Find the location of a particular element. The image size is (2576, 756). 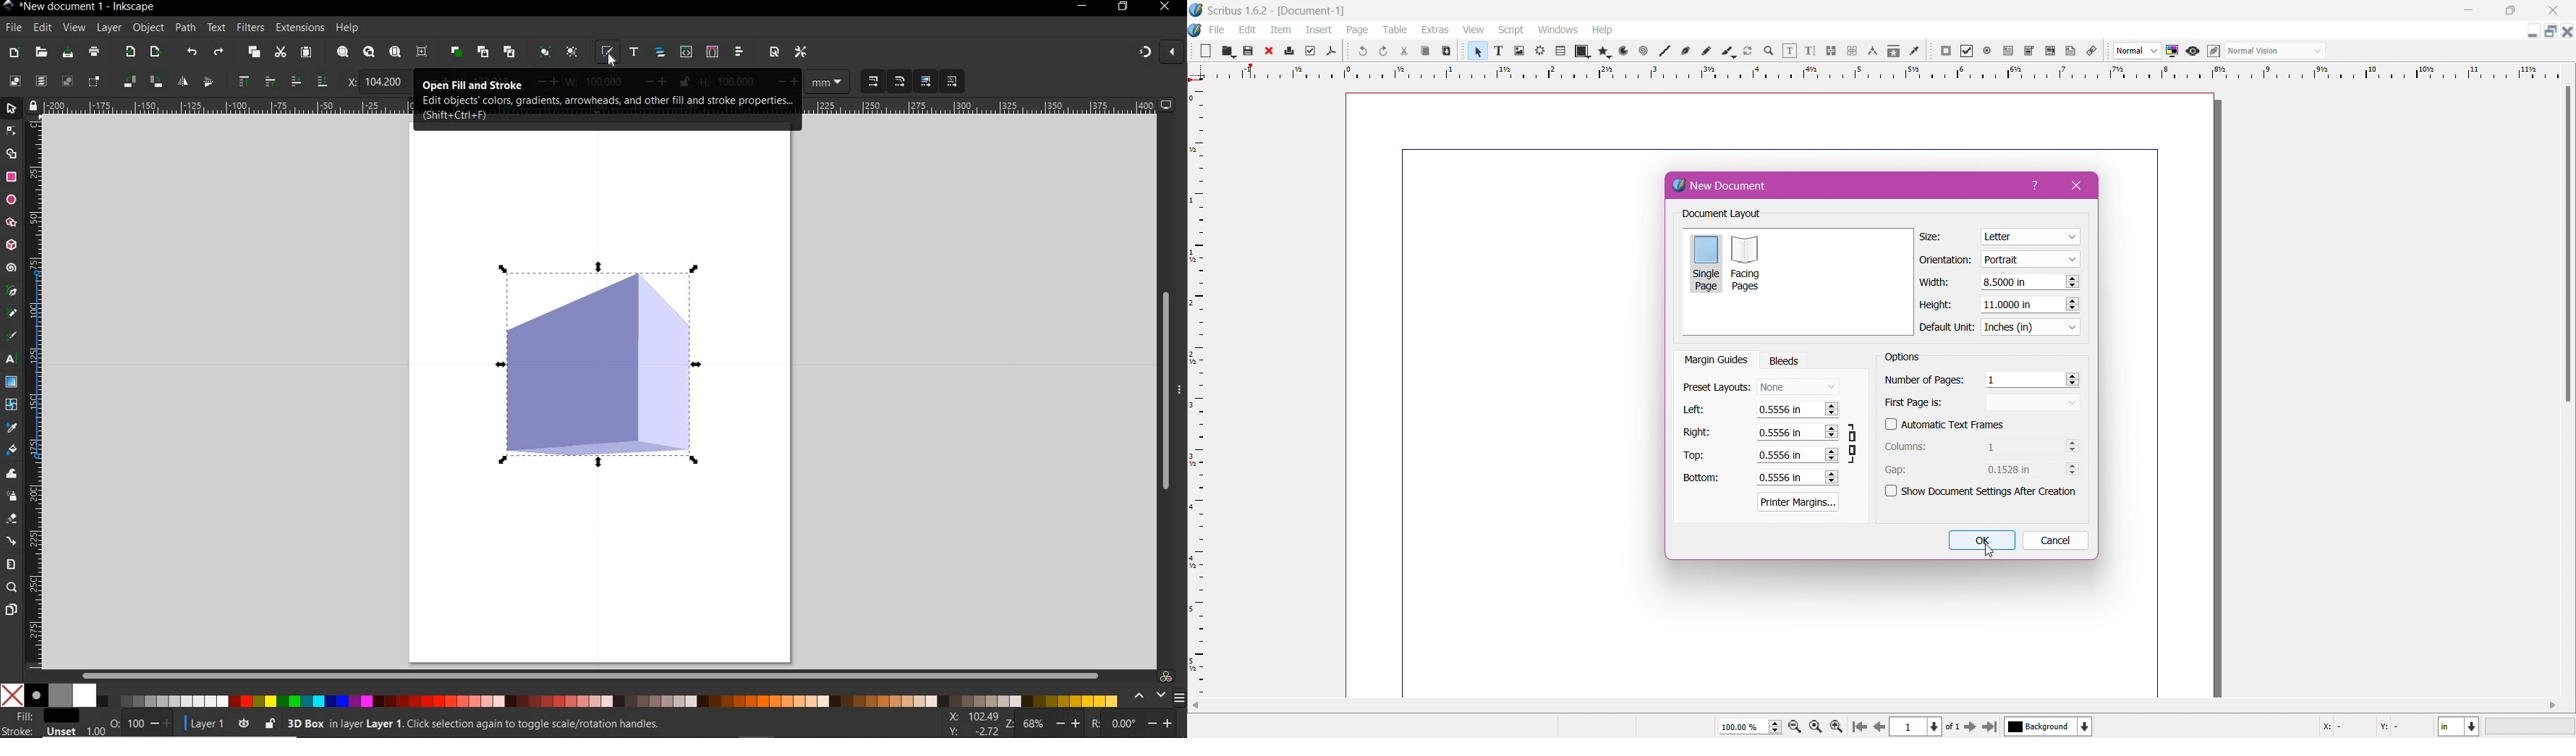

0.5556in [3] is located at coordinates (1797, 479).